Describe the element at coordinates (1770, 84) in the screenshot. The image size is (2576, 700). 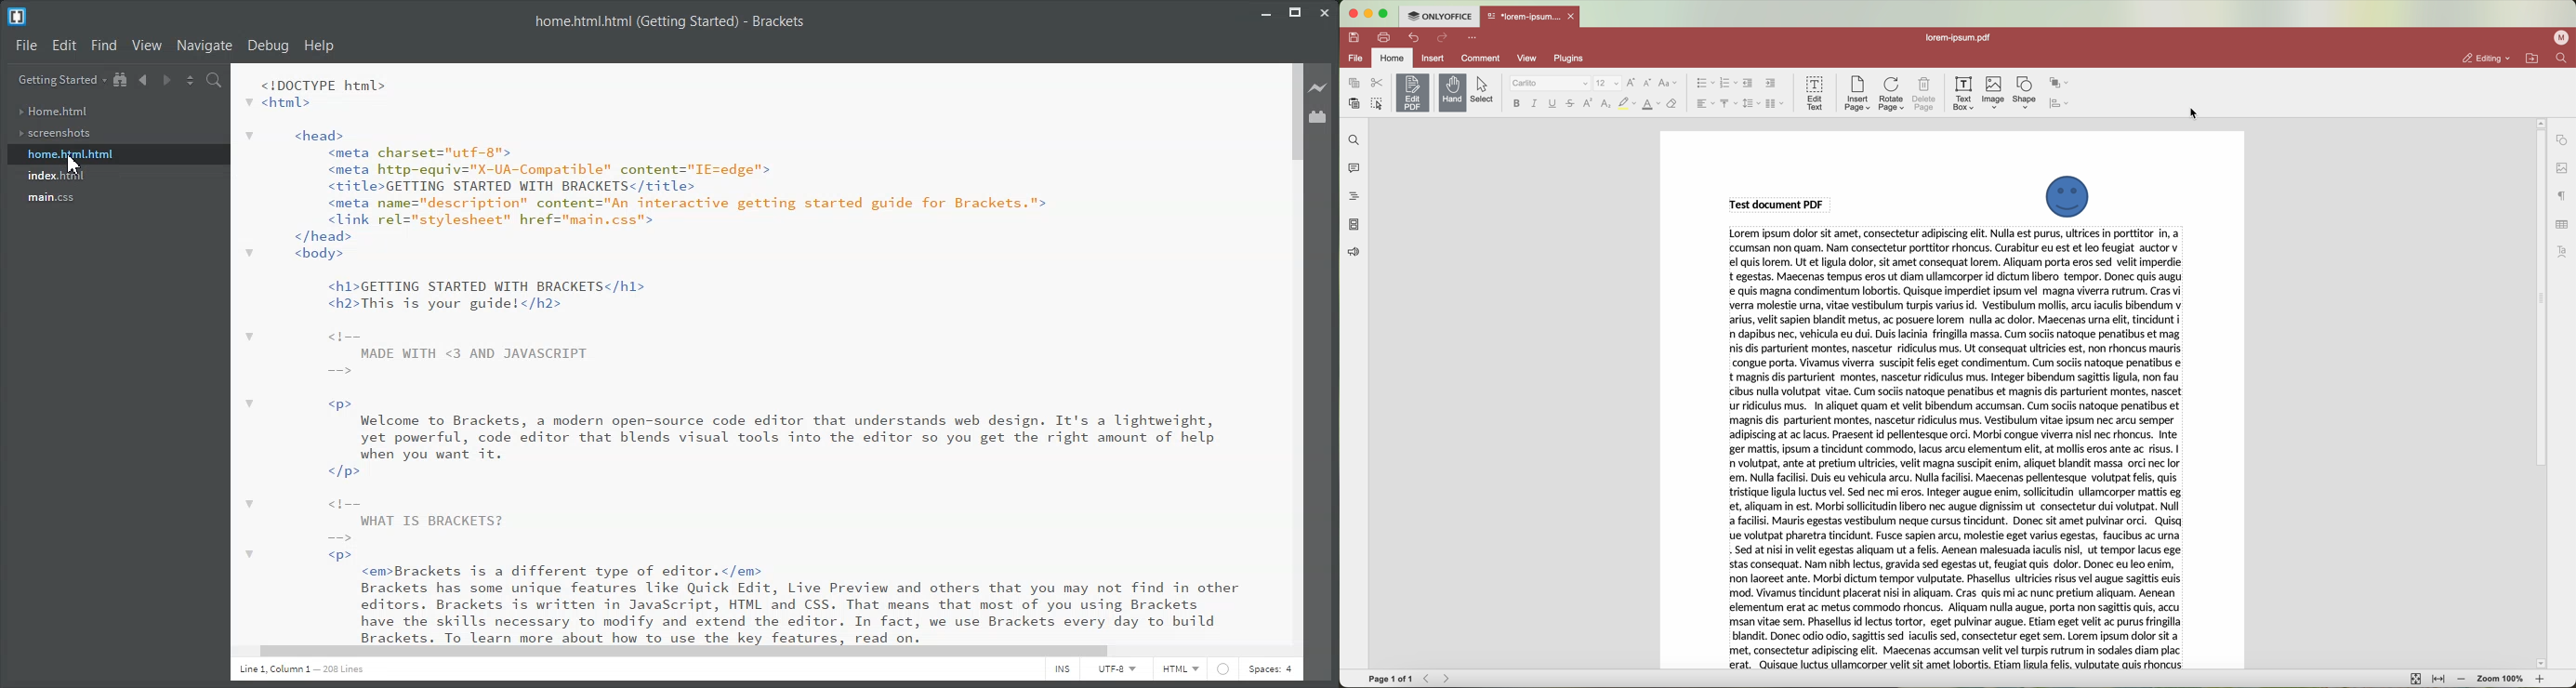
I see `increase indent` at that location.